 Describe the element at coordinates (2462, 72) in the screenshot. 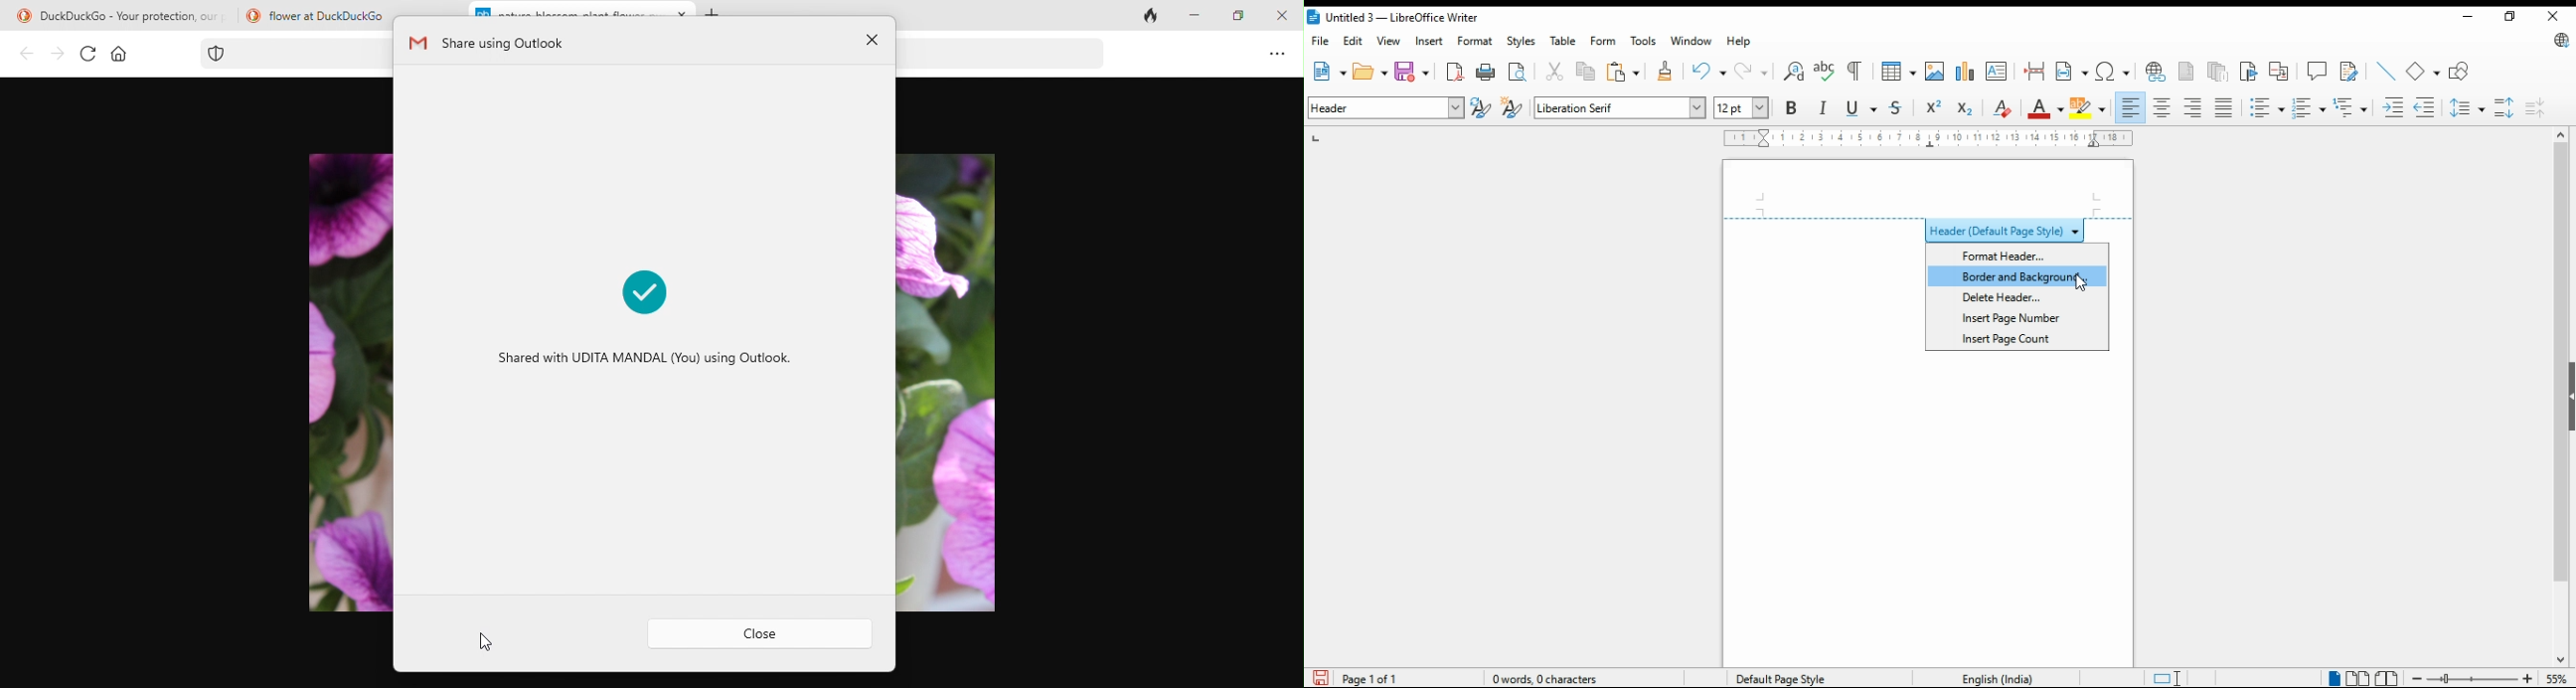

I see `show draw functions` at that location.